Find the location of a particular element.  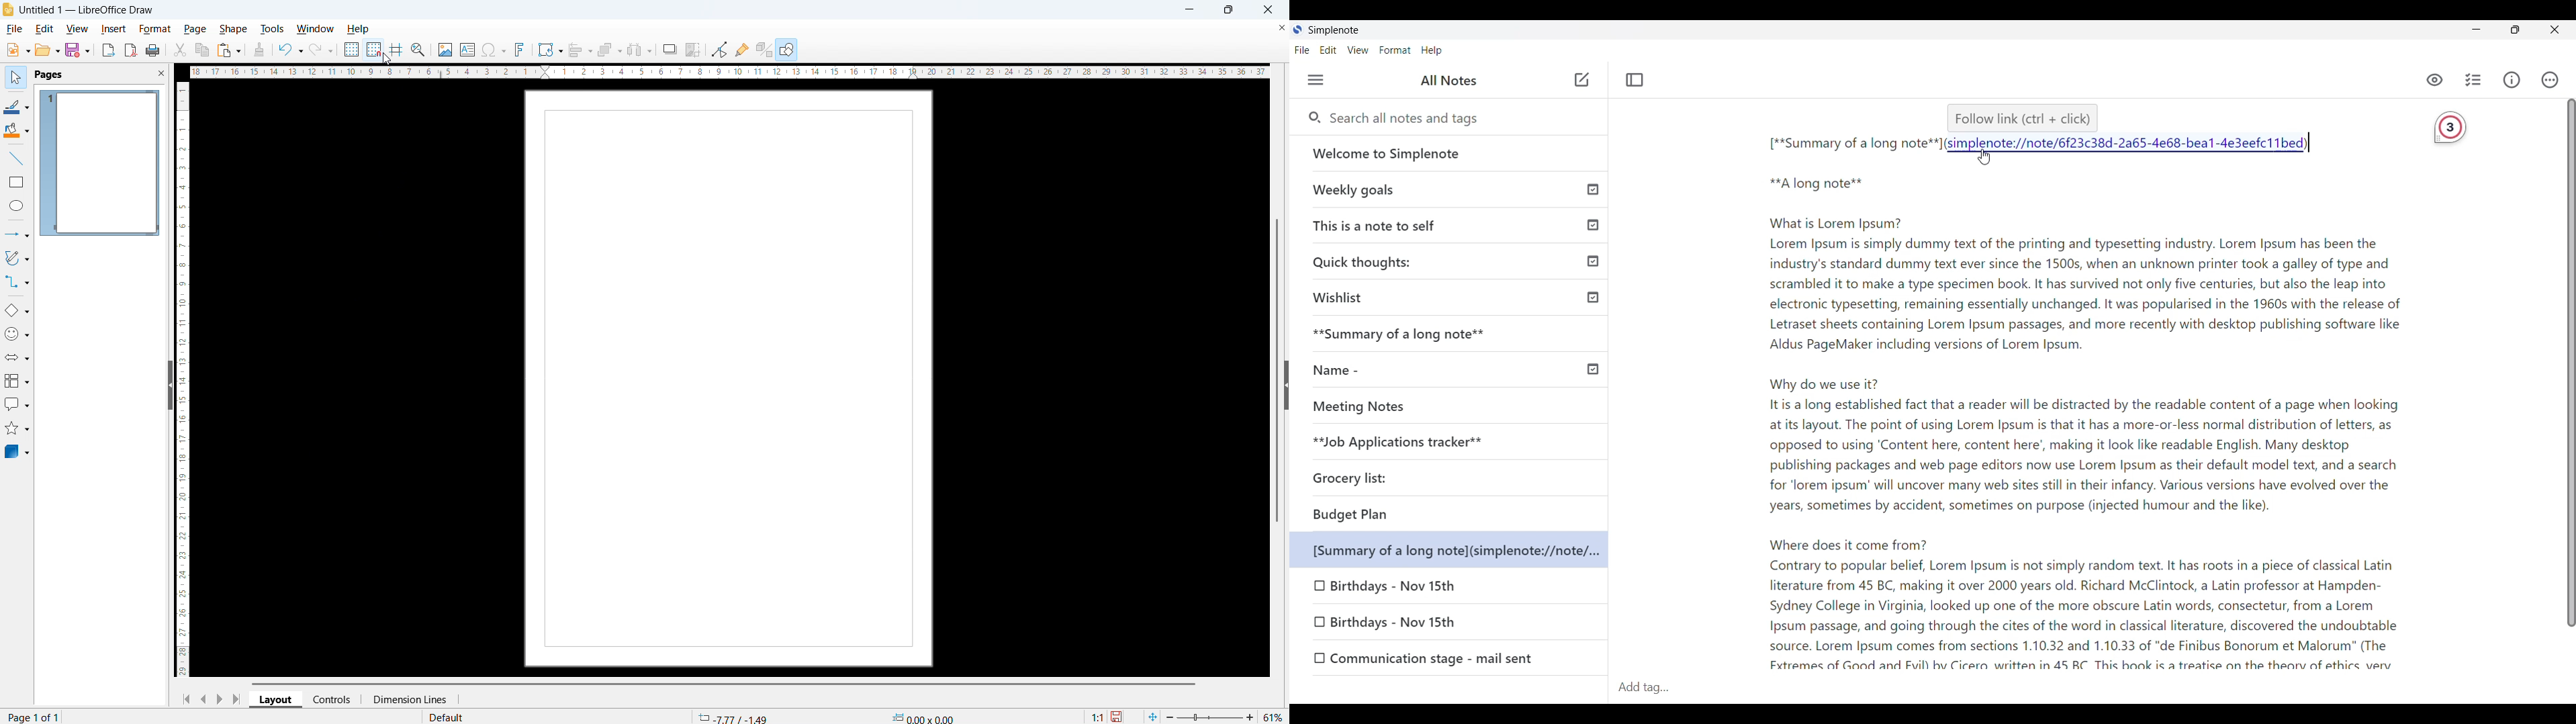

Summary of a long note is located at coordinates (1452, 334).